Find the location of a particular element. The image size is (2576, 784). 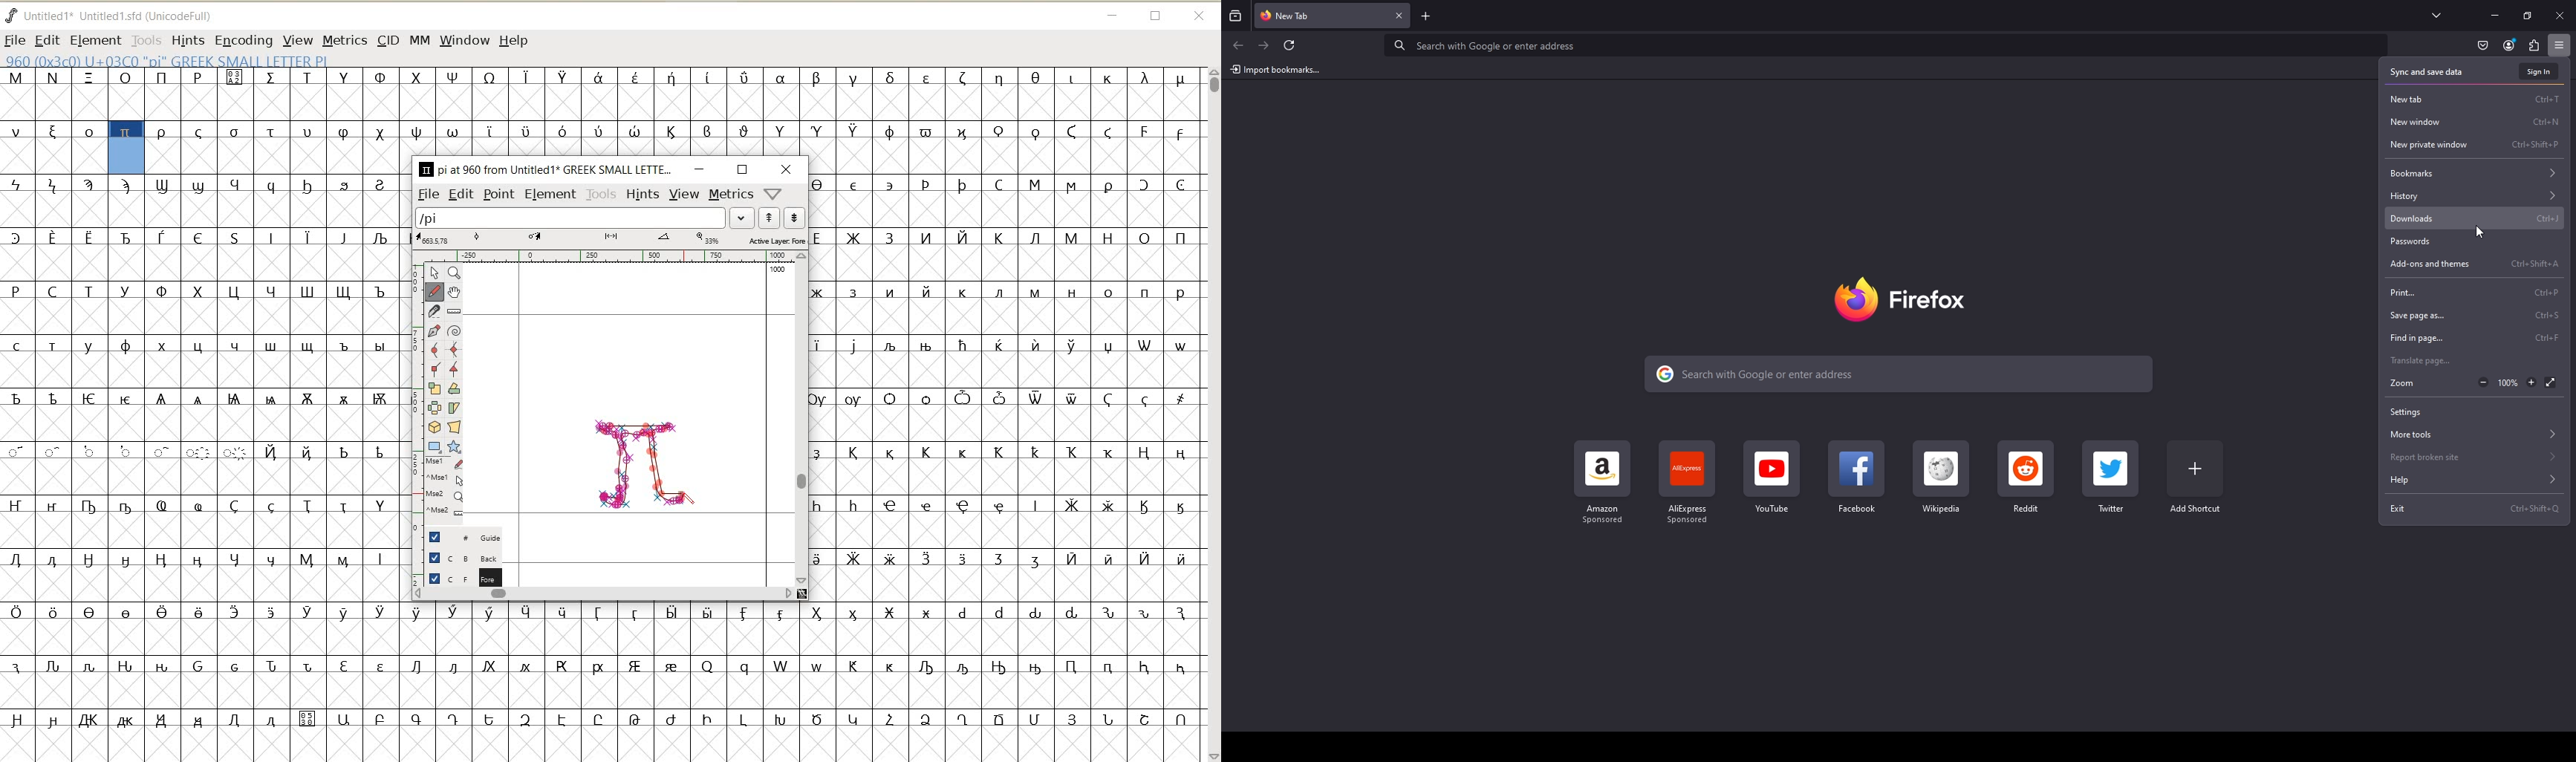

VIEW is located at coordinates (684, 195).